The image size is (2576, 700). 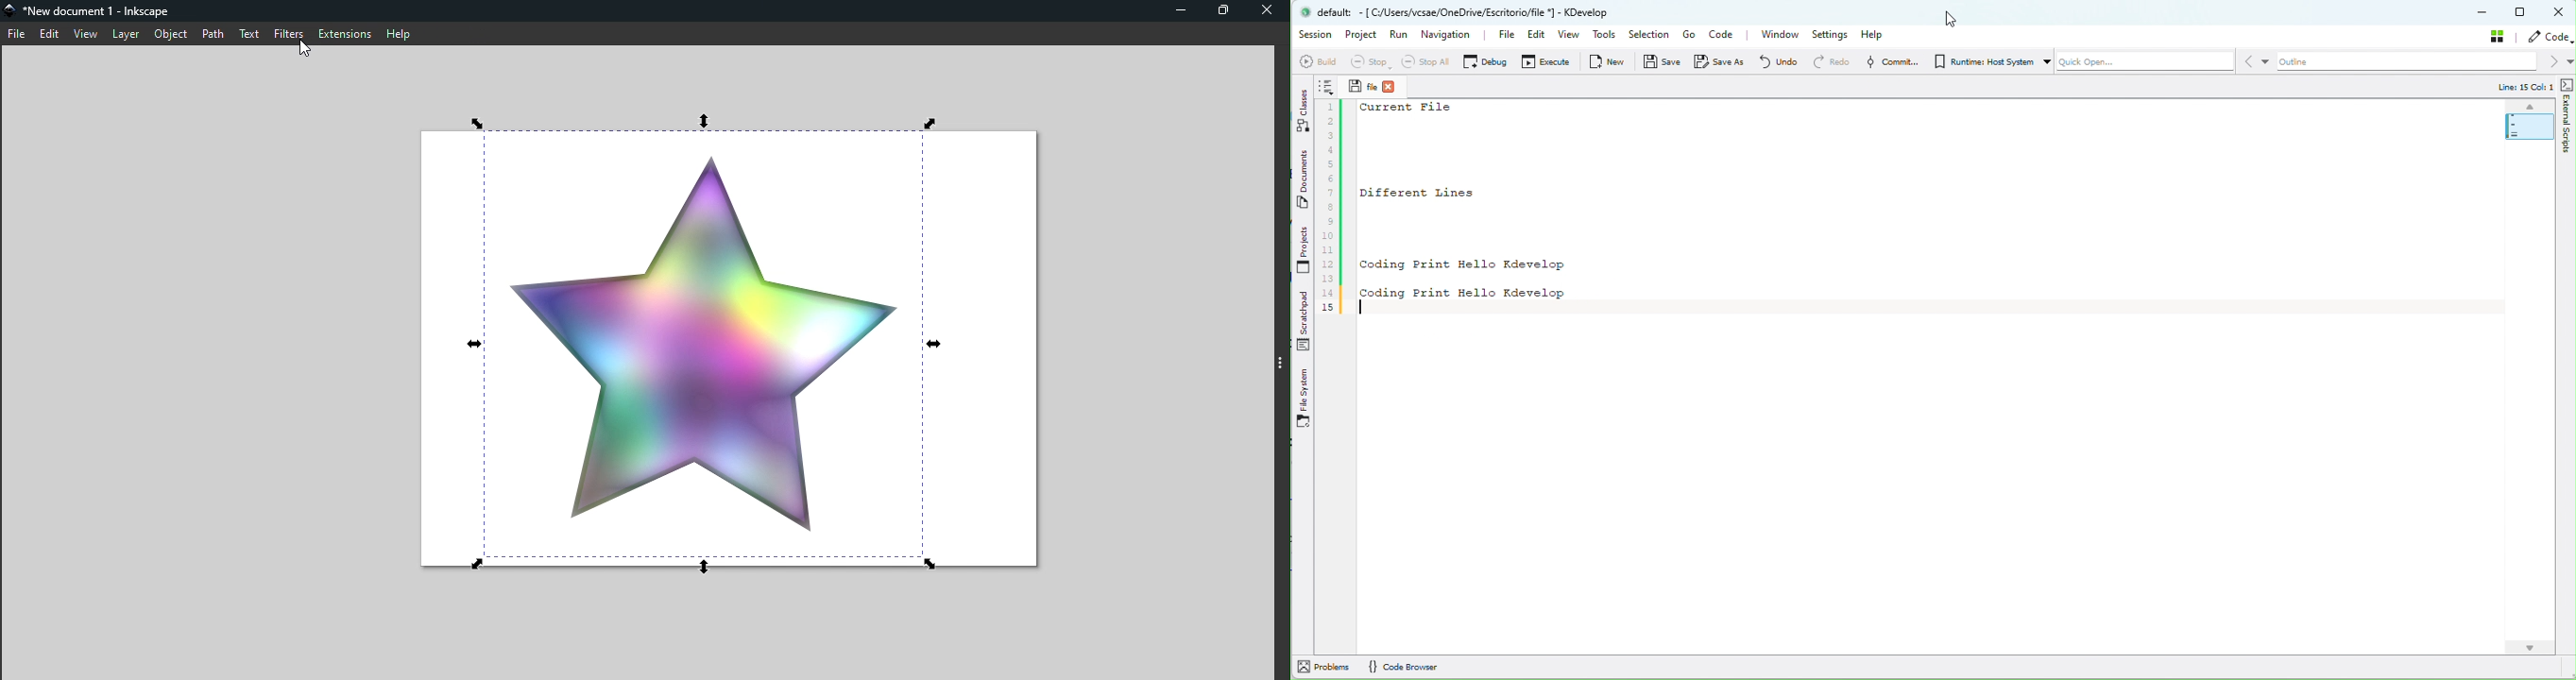 I want to click on Path, so click(x=212, y=34).